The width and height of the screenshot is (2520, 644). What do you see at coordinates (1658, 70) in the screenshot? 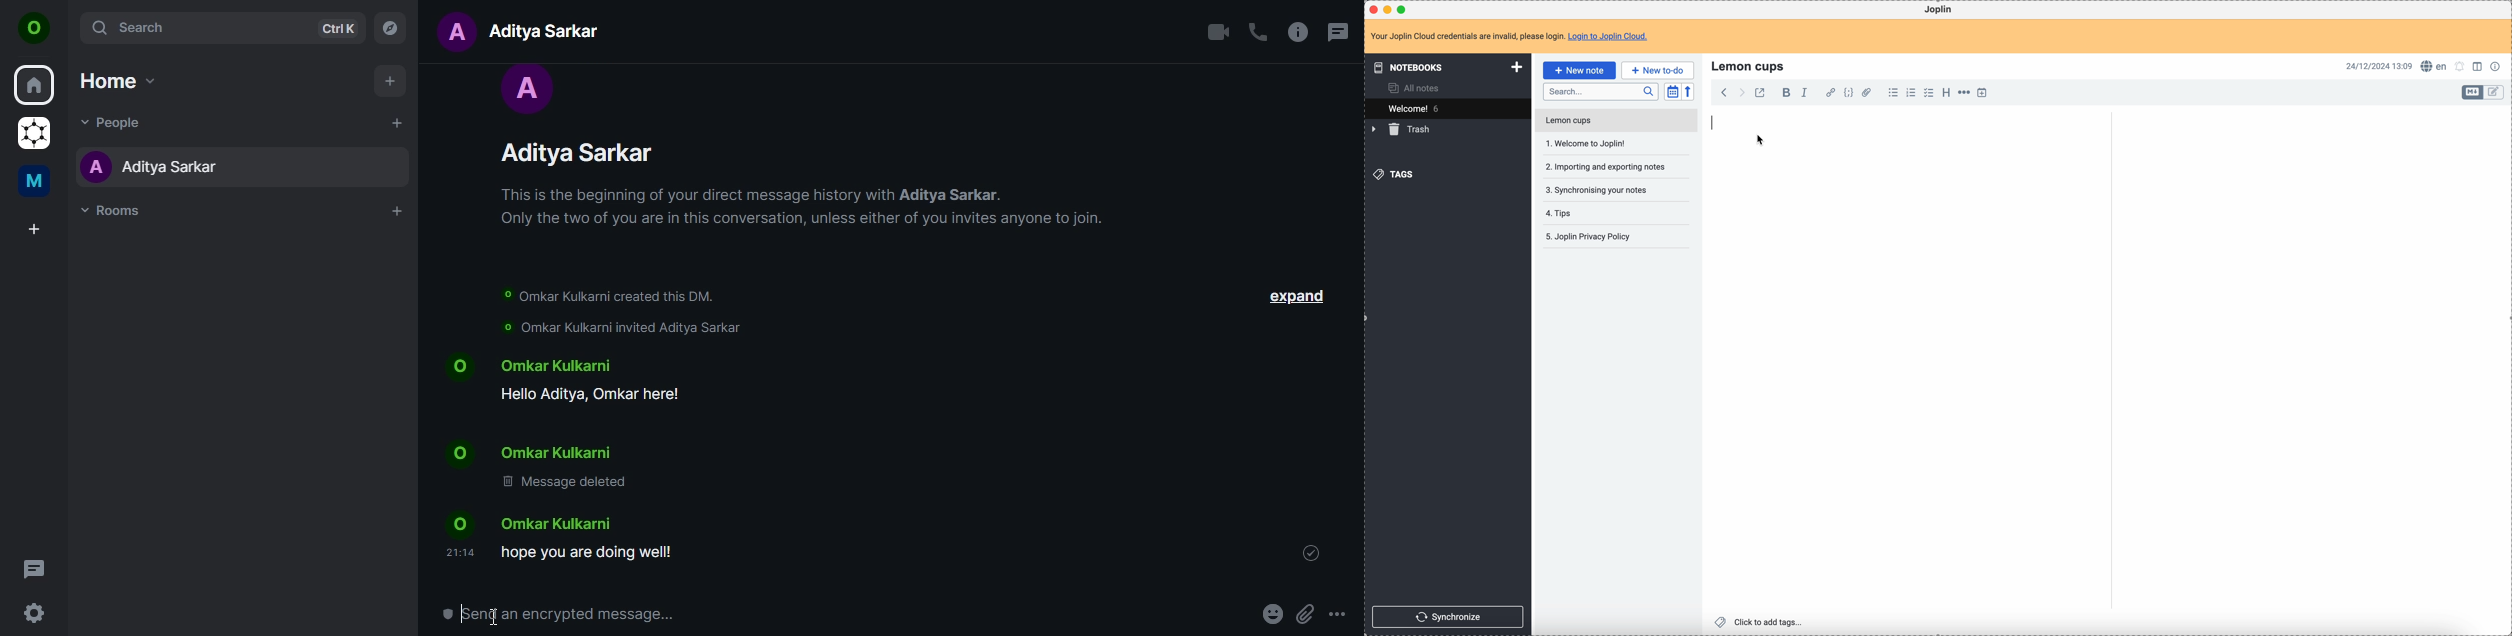
I see `new to-do` at bounding box center [1658, 70].